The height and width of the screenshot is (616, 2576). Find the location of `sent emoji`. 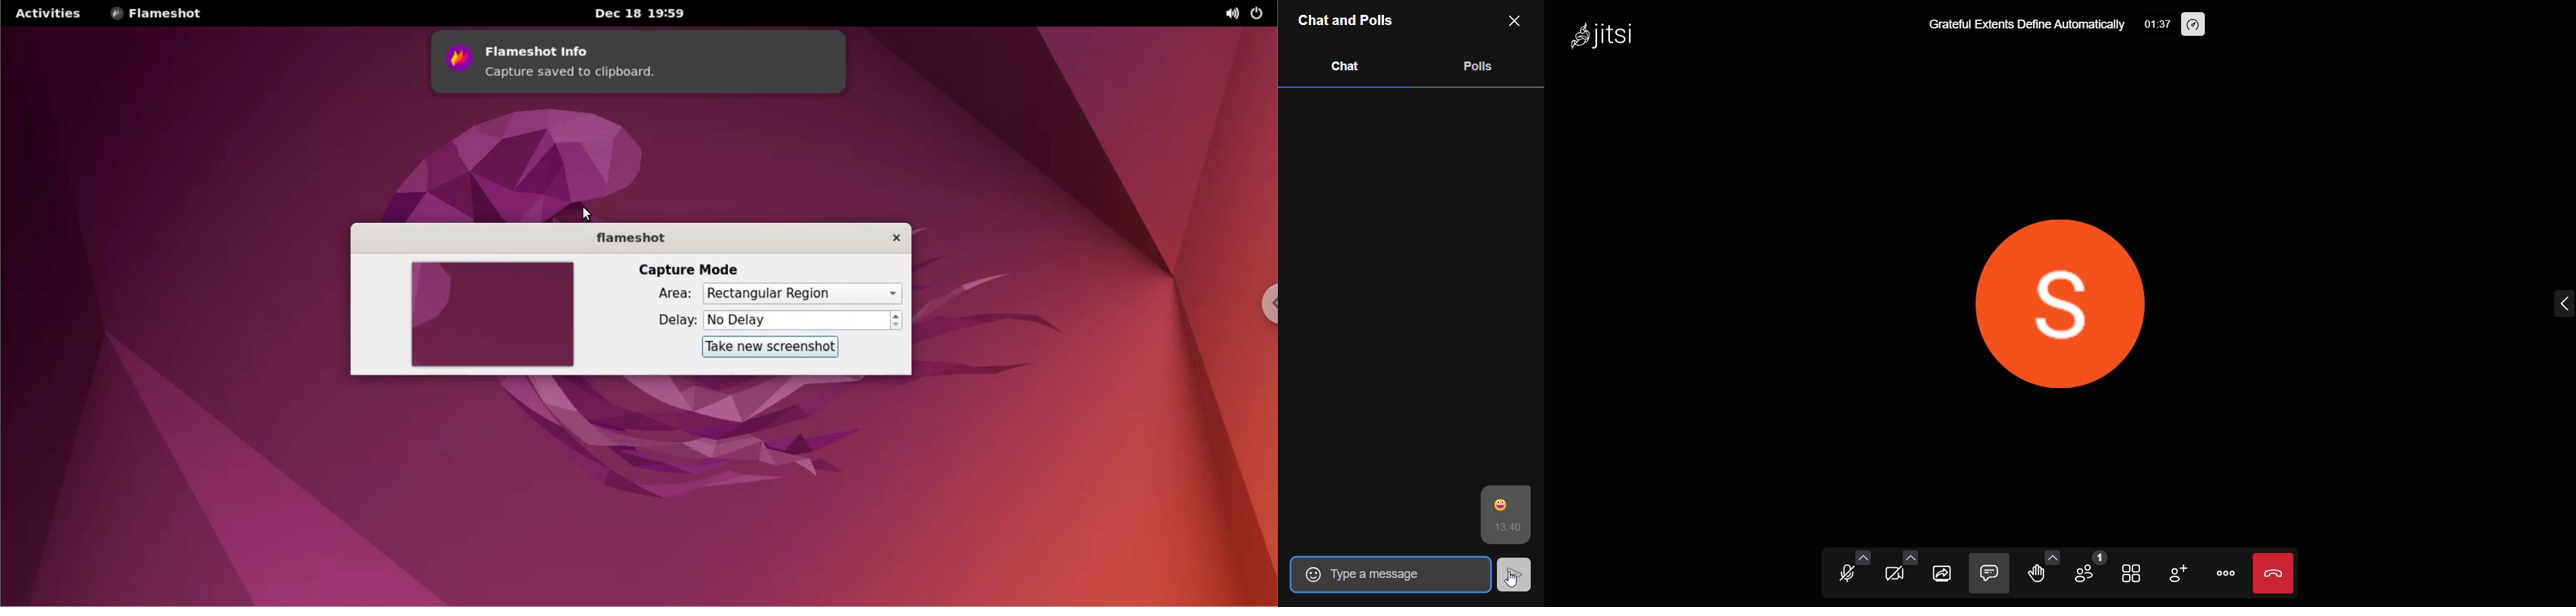

sent emoji is located at coordinates (1505, 502).